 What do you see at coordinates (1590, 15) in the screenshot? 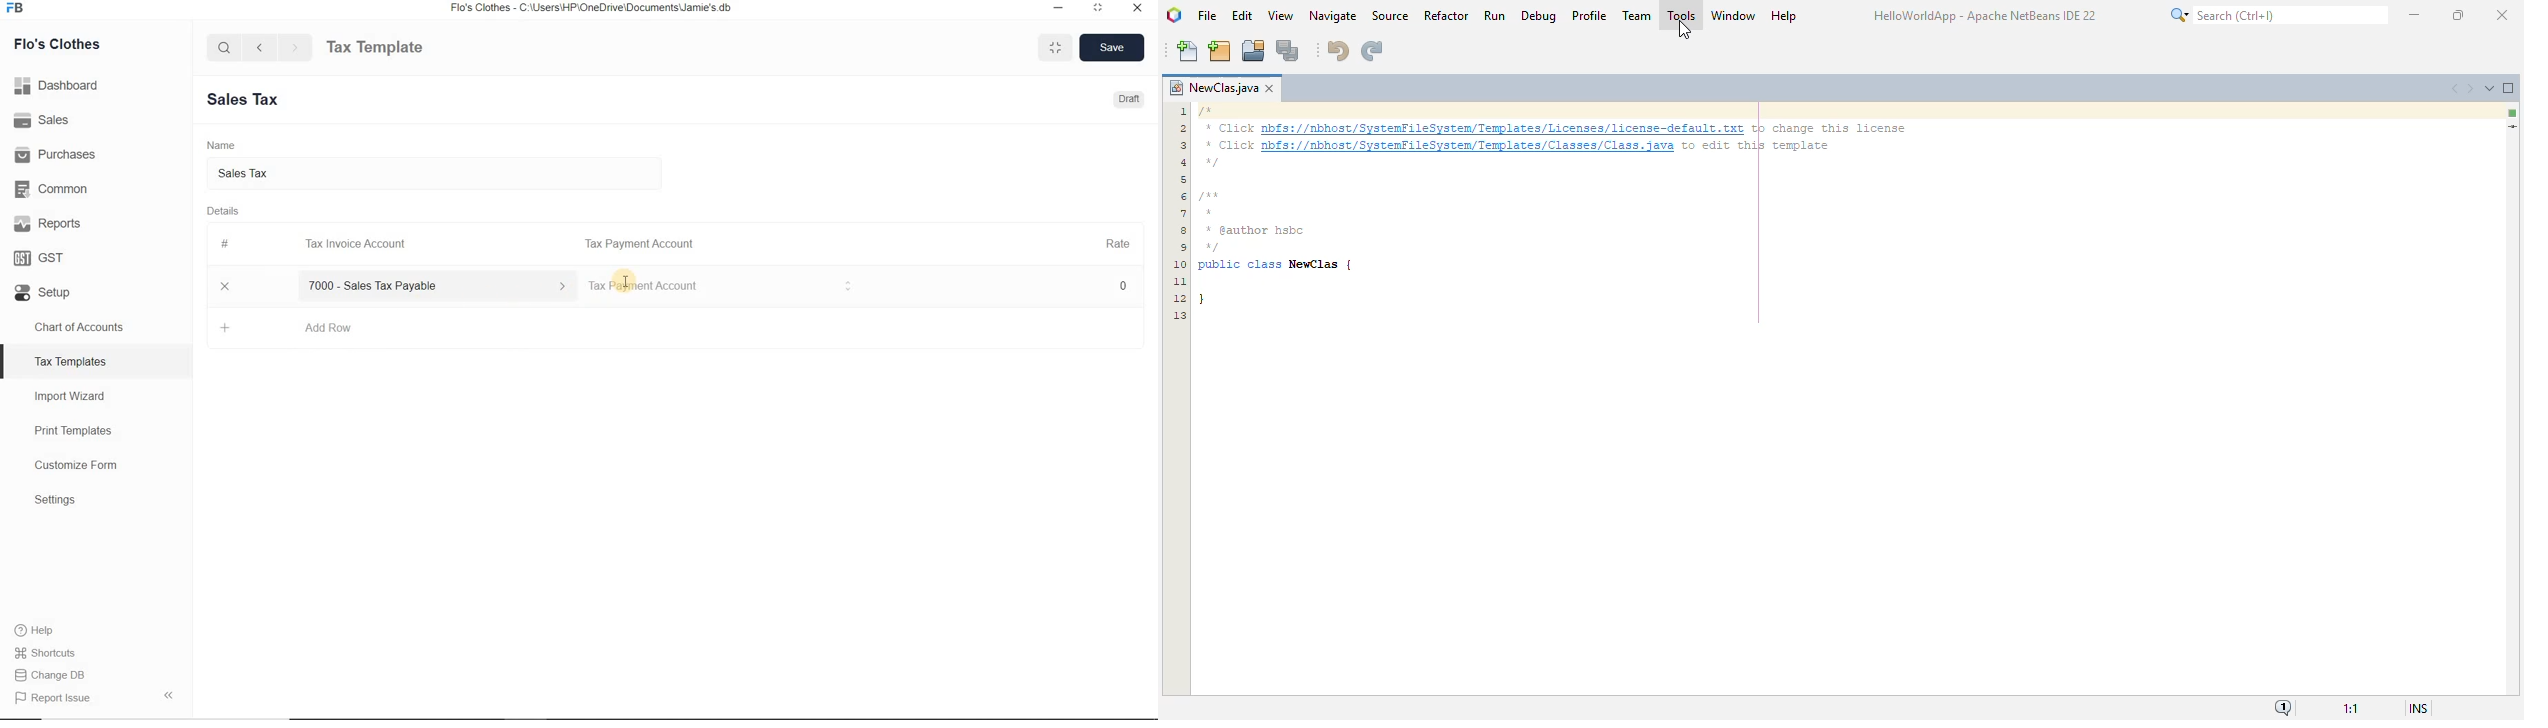
I see `profile` at bounding box center [1590, 15].